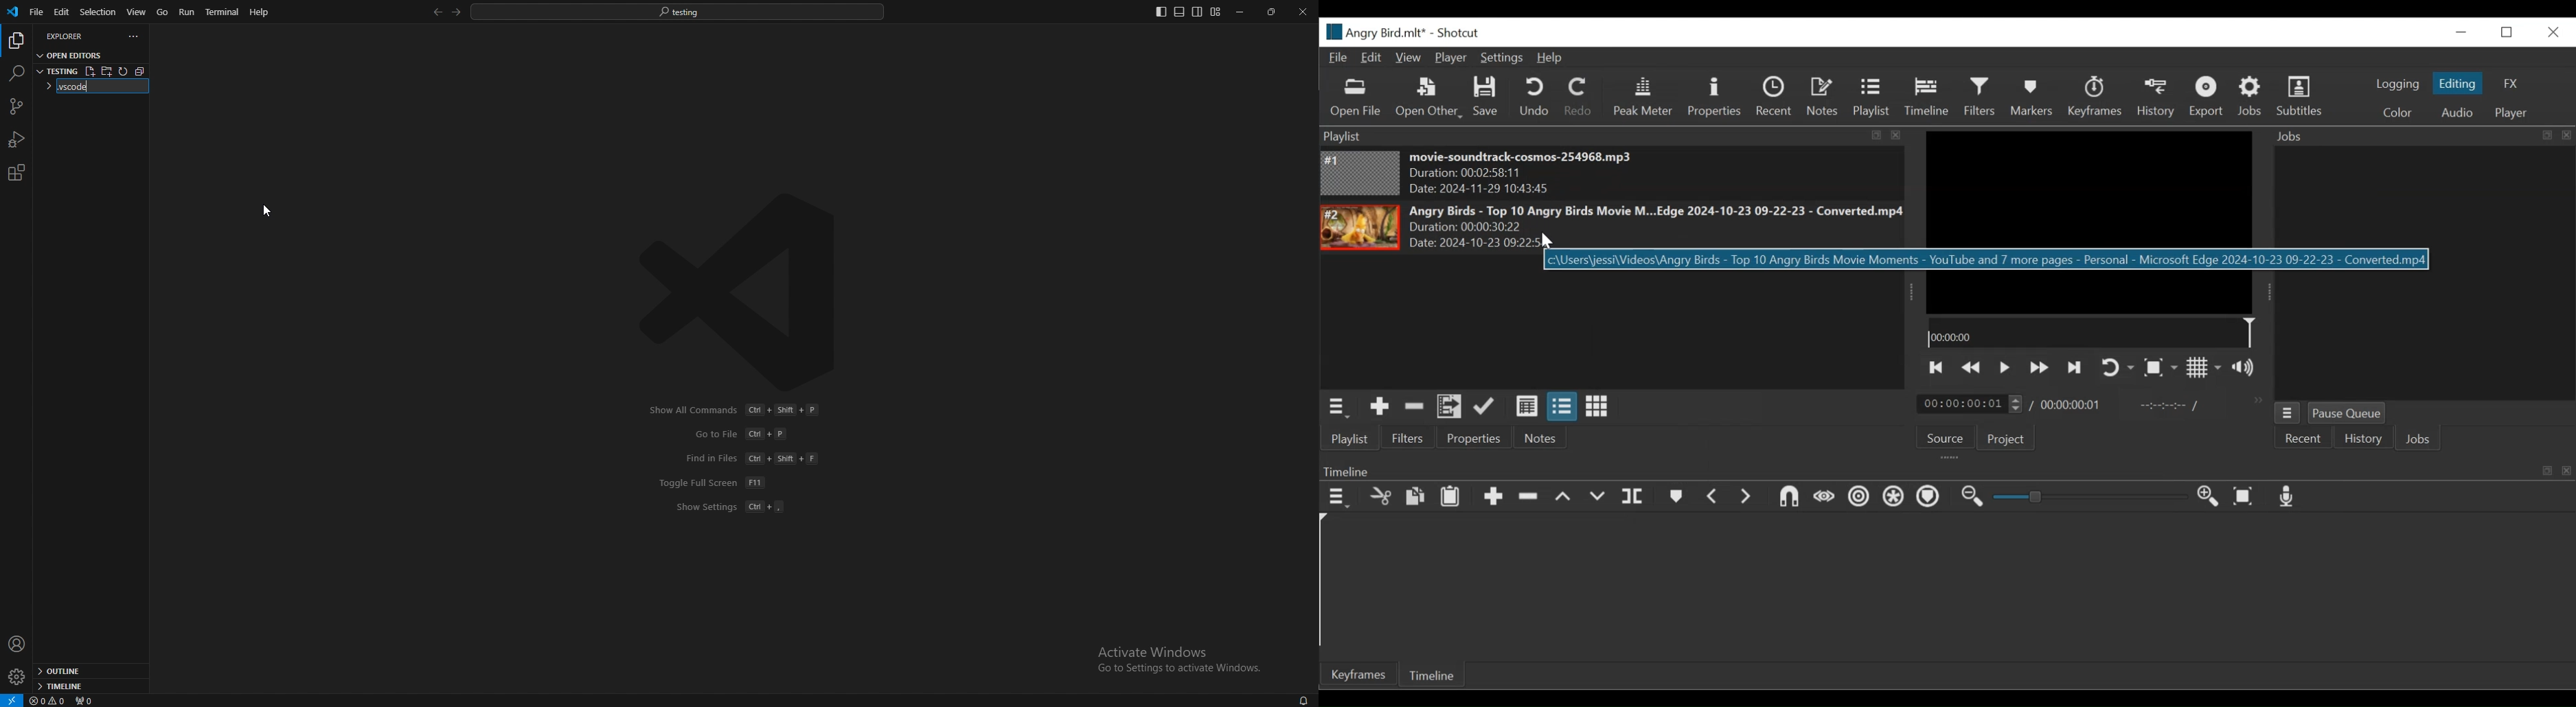 The height and width of the screenshot is (728, 2576). What do you see at coordinates (1655, 226) in the screenshot?
I see `Angry Birds - Top 10 Angry Birds Movie M...Edge 2024-10-23 09-22-23 - Converted.mp4Duration: 00:00:30:22 Date: 2024-10-23 09:22>5` at bounding box center [1655, 226].